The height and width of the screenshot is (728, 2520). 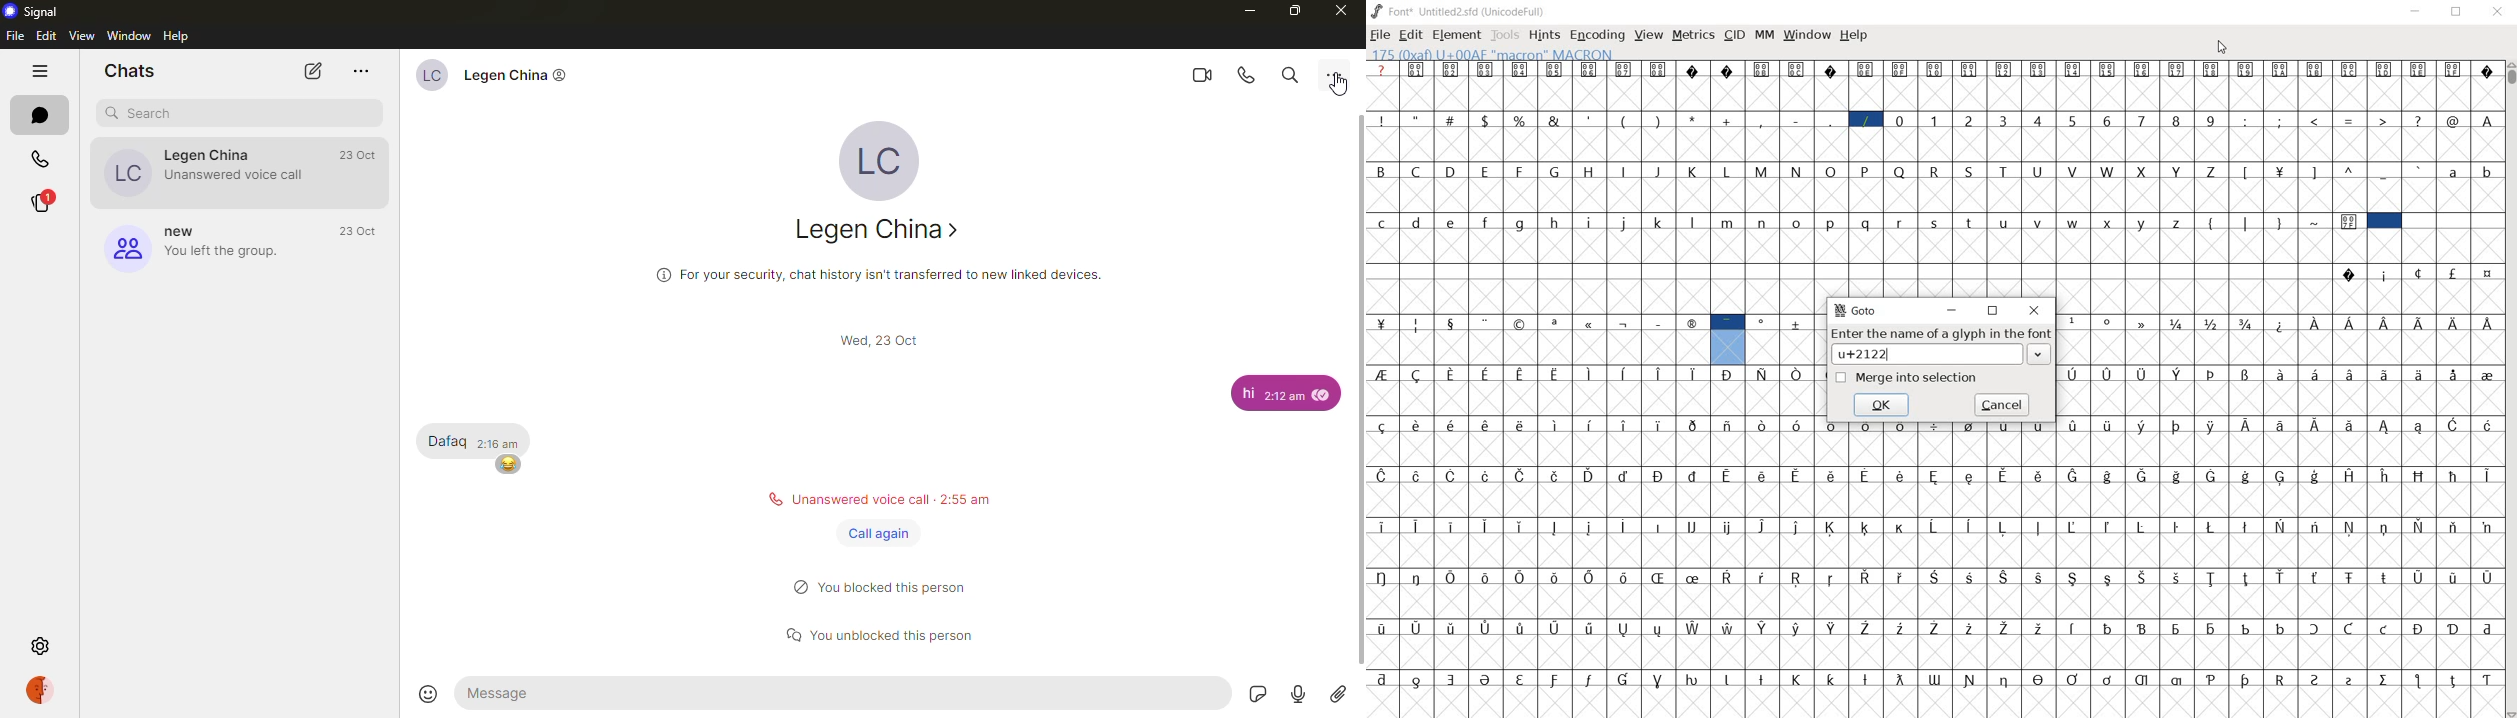 What do you see at coordinates (1649, 36) in the screenshot?
I see `VIEW` at bounding box center [1649, 36].